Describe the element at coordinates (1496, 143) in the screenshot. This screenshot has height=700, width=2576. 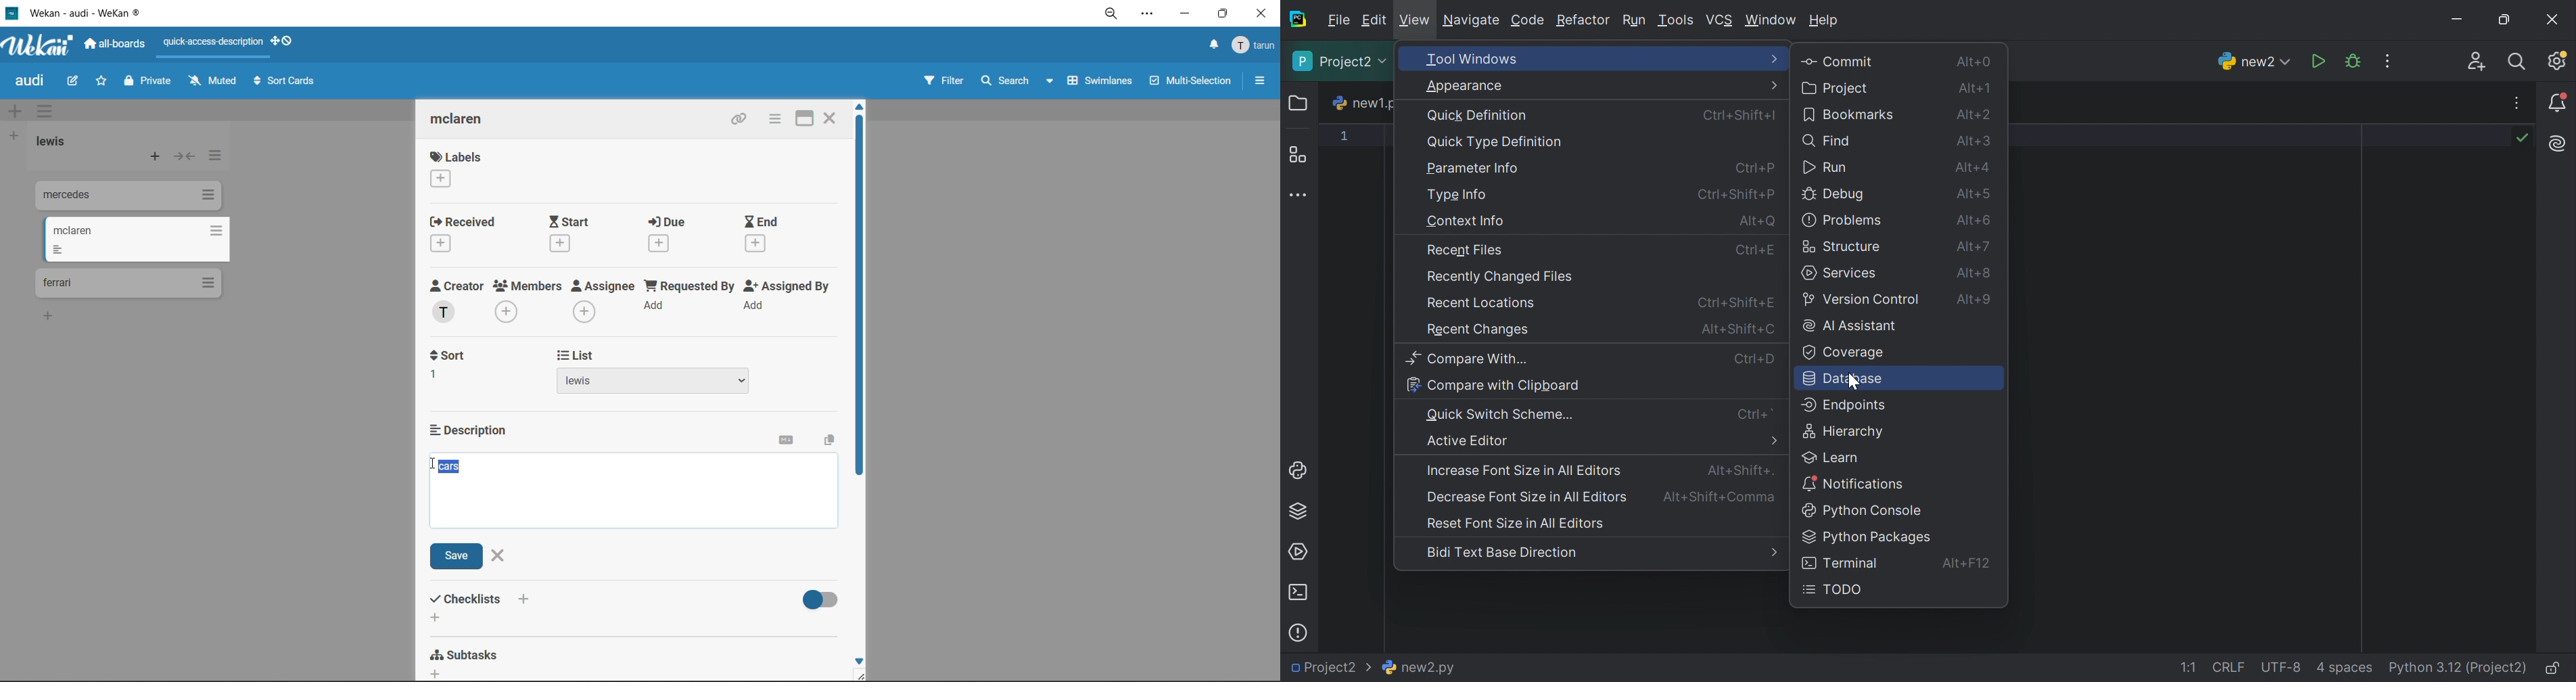
I see `Quick Type Definition` at that location.